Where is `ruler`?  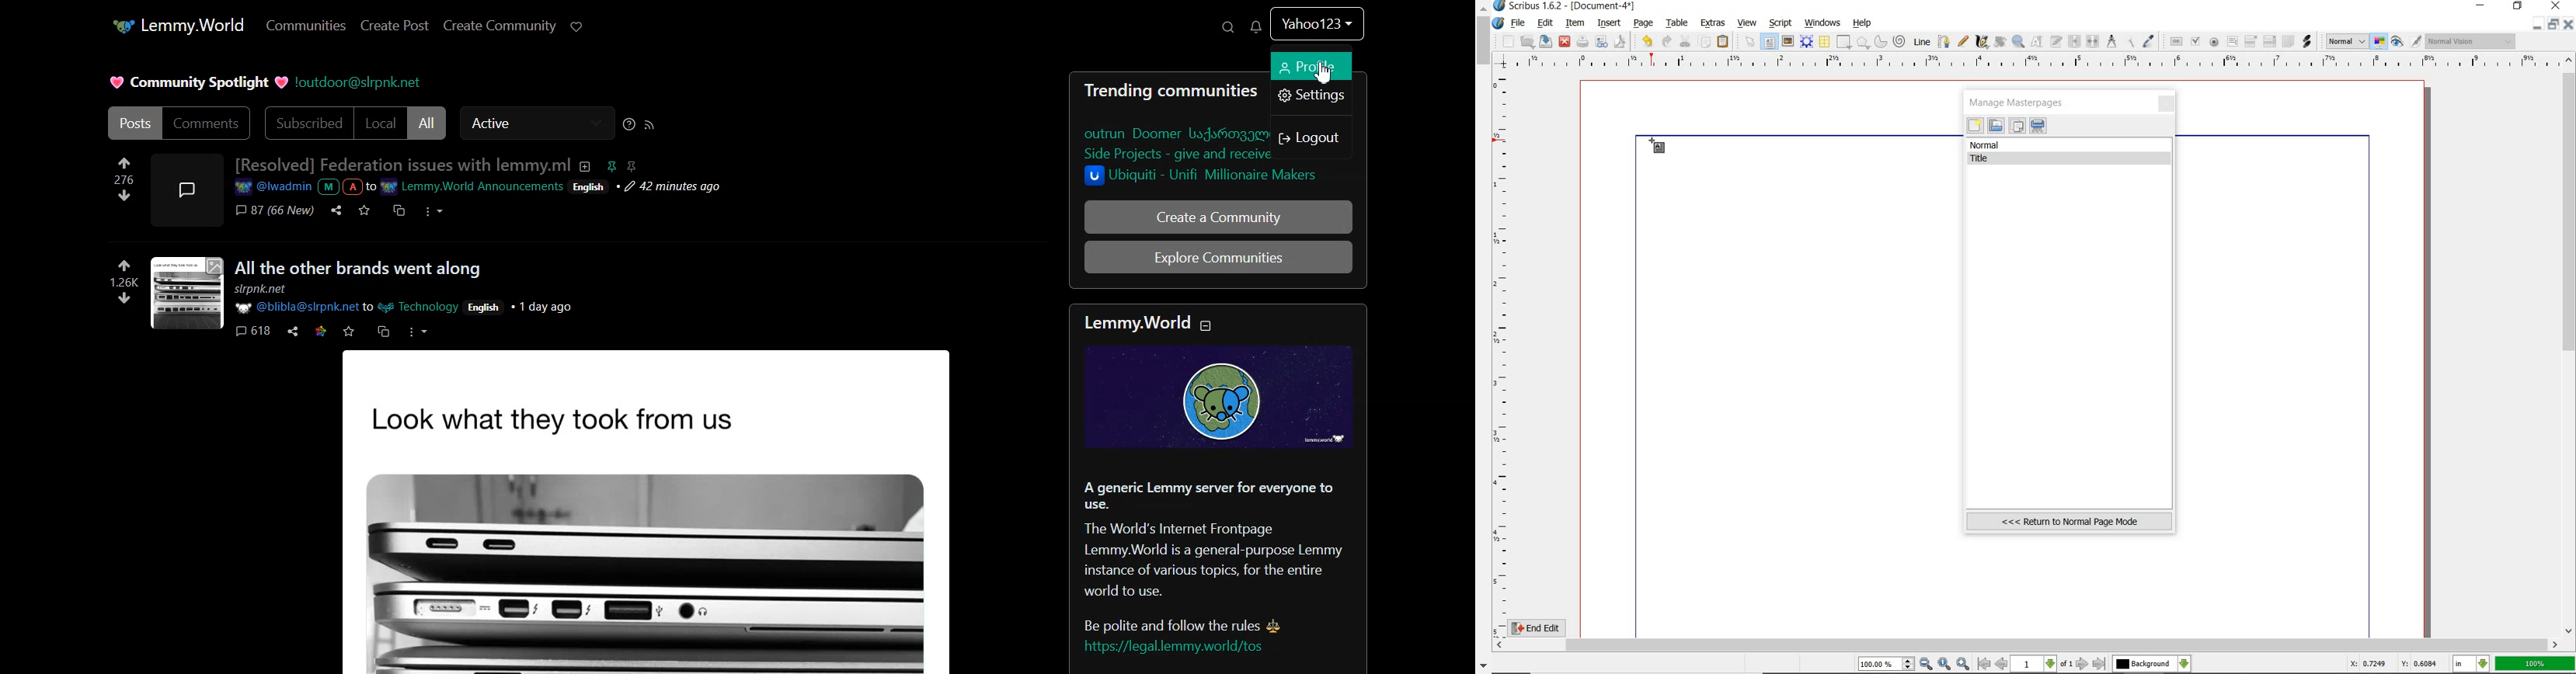 ruler is located at coordinates (2035, 63).